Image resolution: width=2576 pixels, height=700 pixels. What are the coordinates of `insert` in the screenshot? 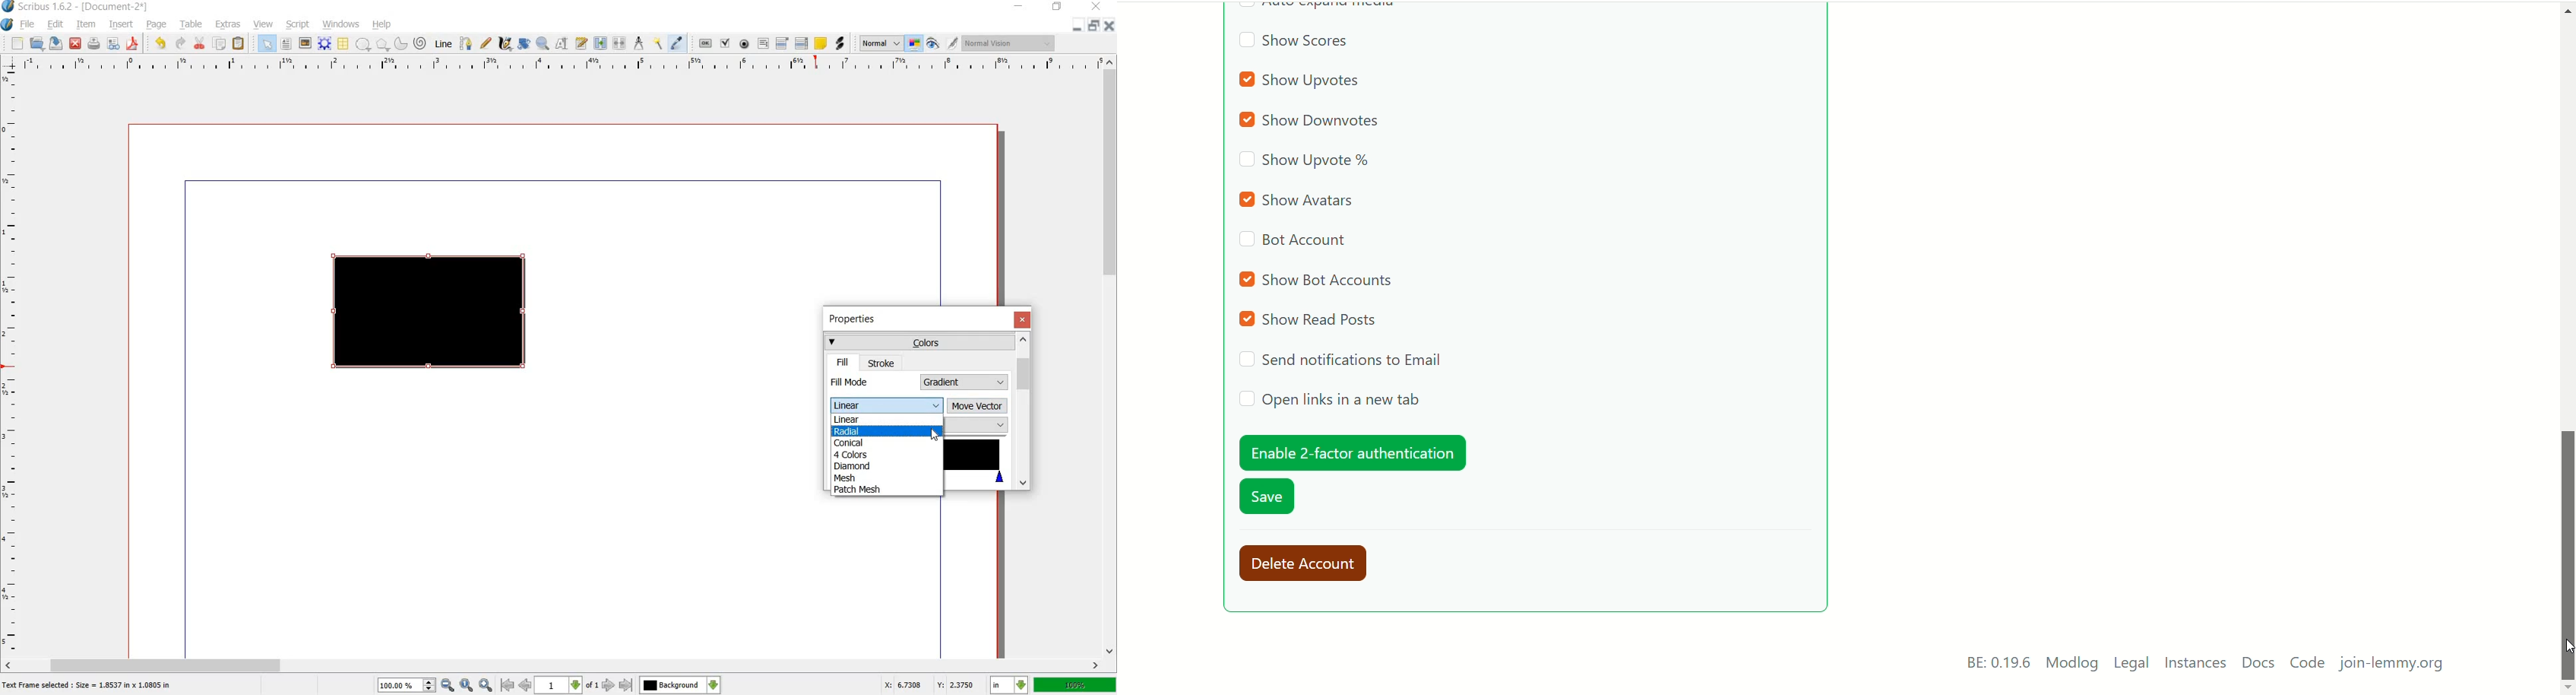 It's located at (122, 26).